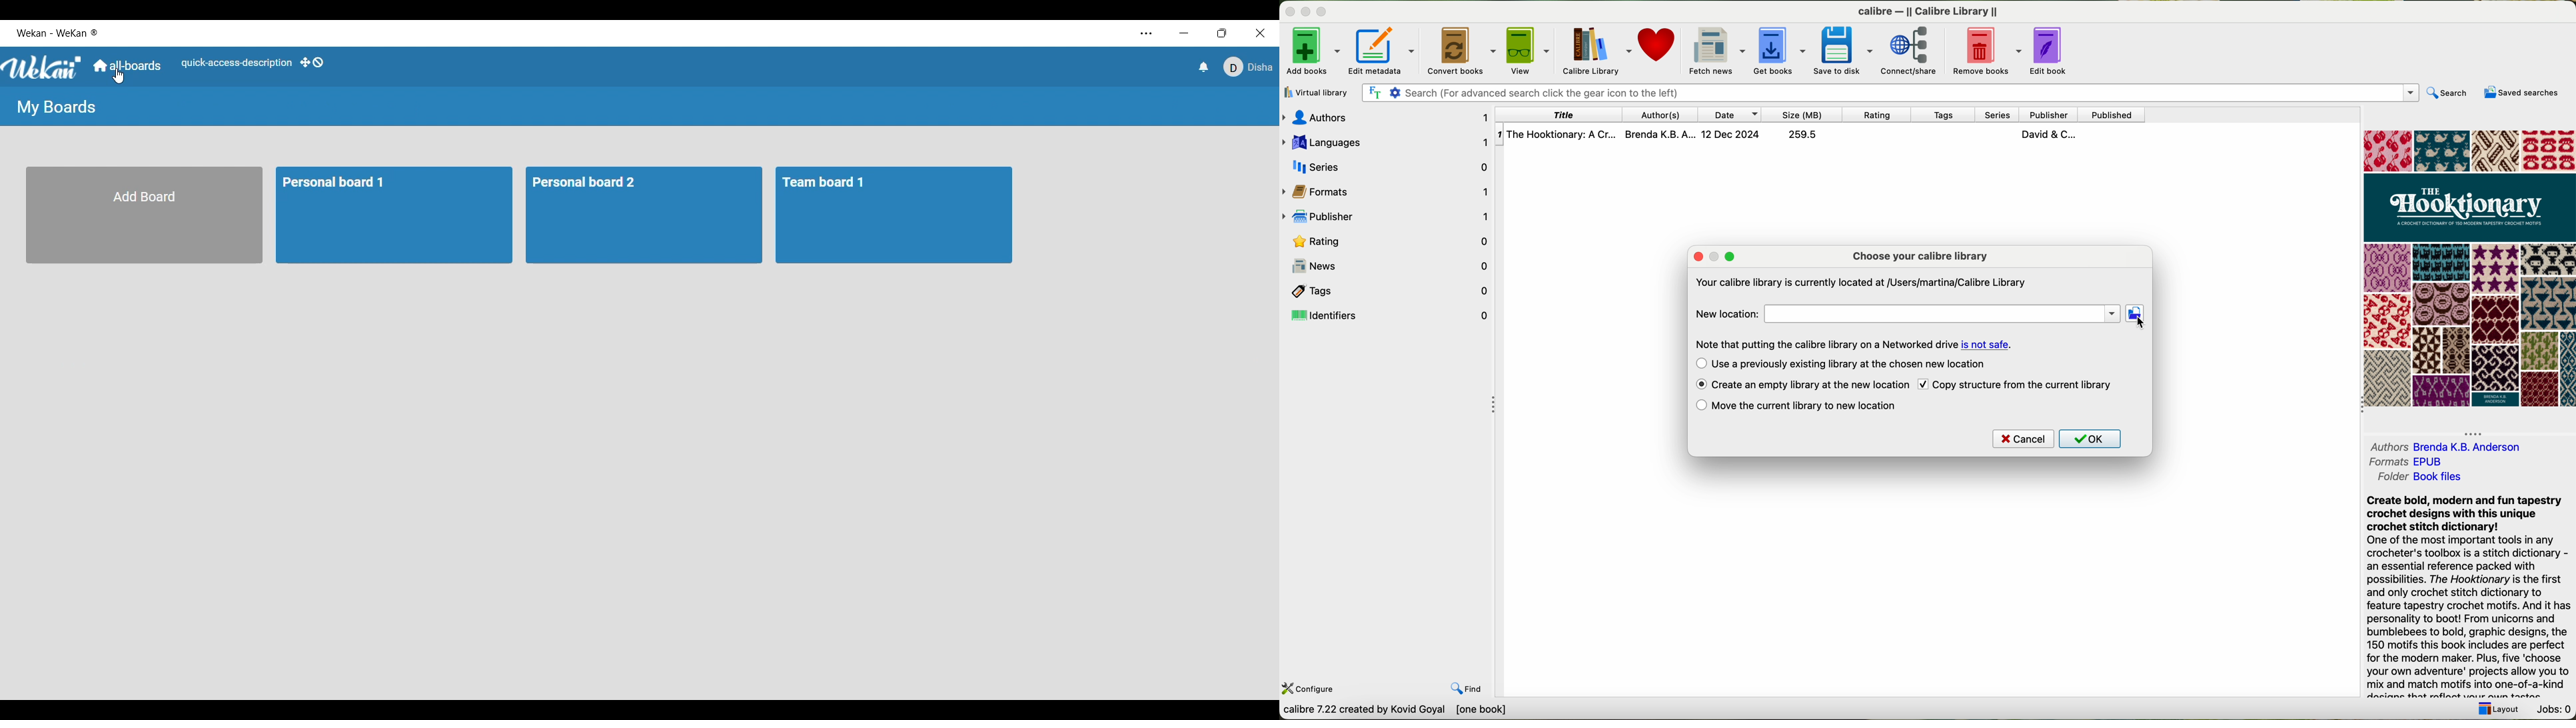  I want to click on Software logo, so click(43, 68).